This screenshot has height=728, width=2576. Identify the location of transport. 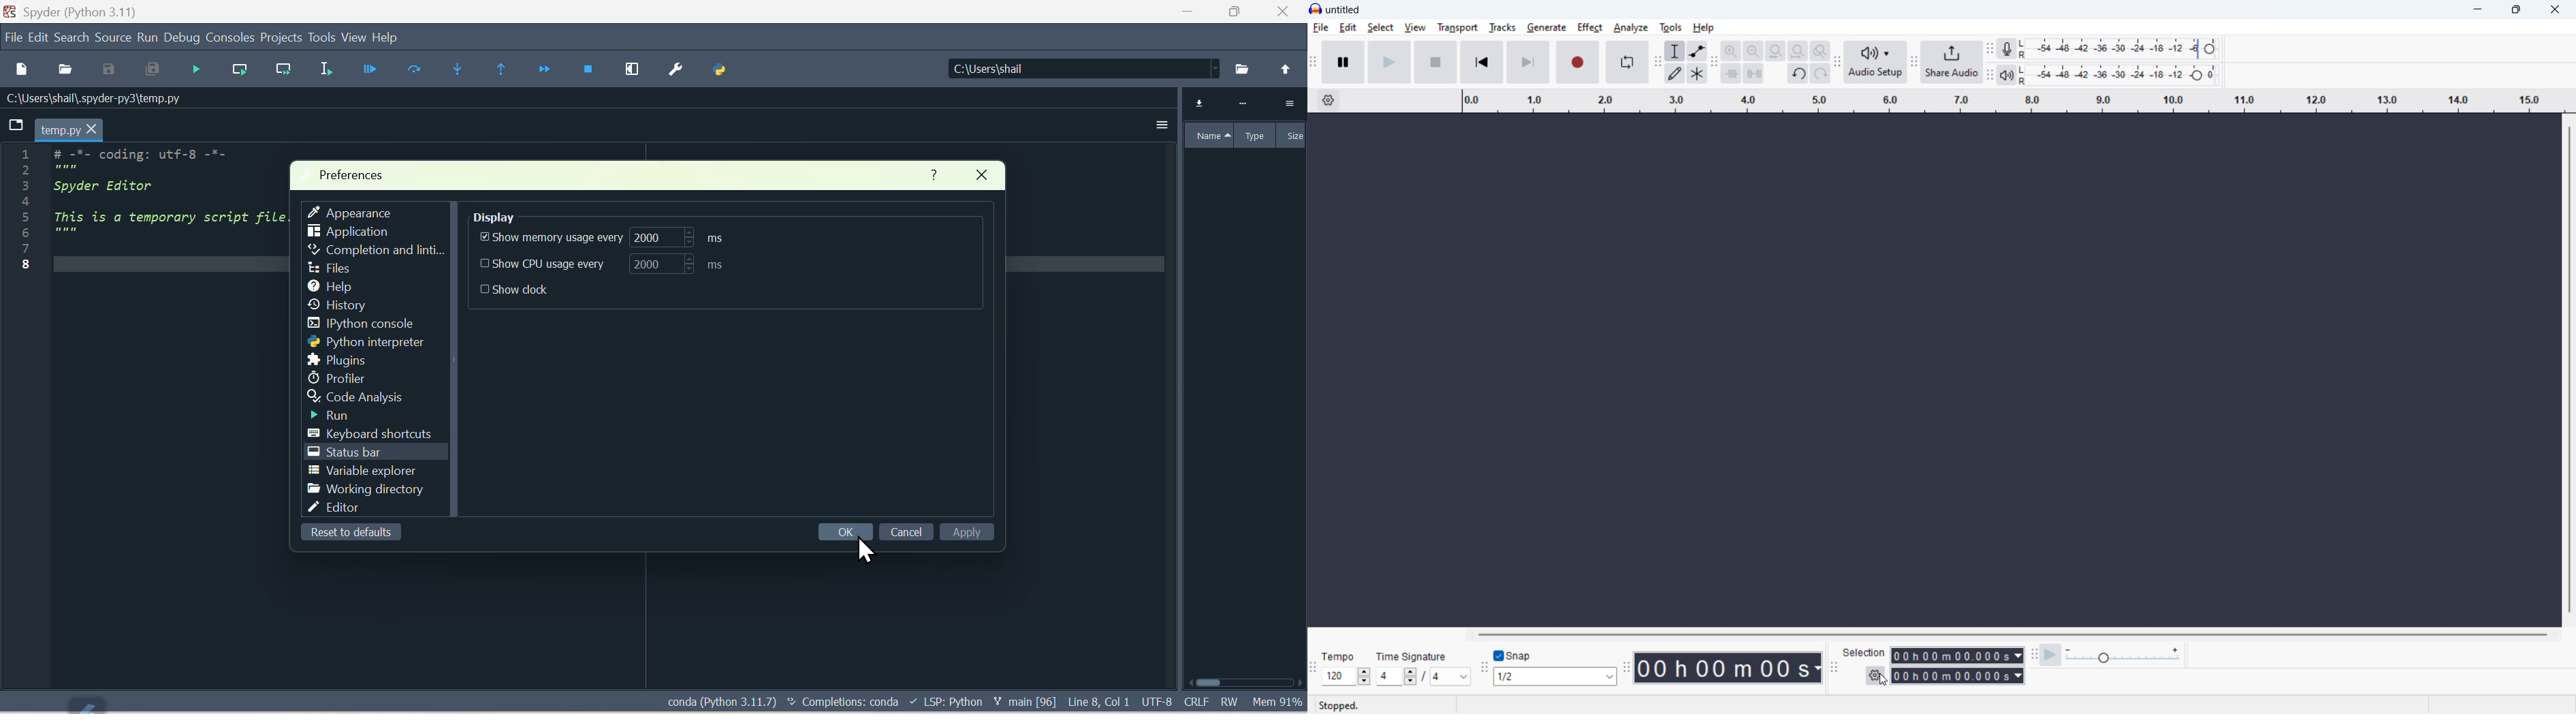
(1458, 28).